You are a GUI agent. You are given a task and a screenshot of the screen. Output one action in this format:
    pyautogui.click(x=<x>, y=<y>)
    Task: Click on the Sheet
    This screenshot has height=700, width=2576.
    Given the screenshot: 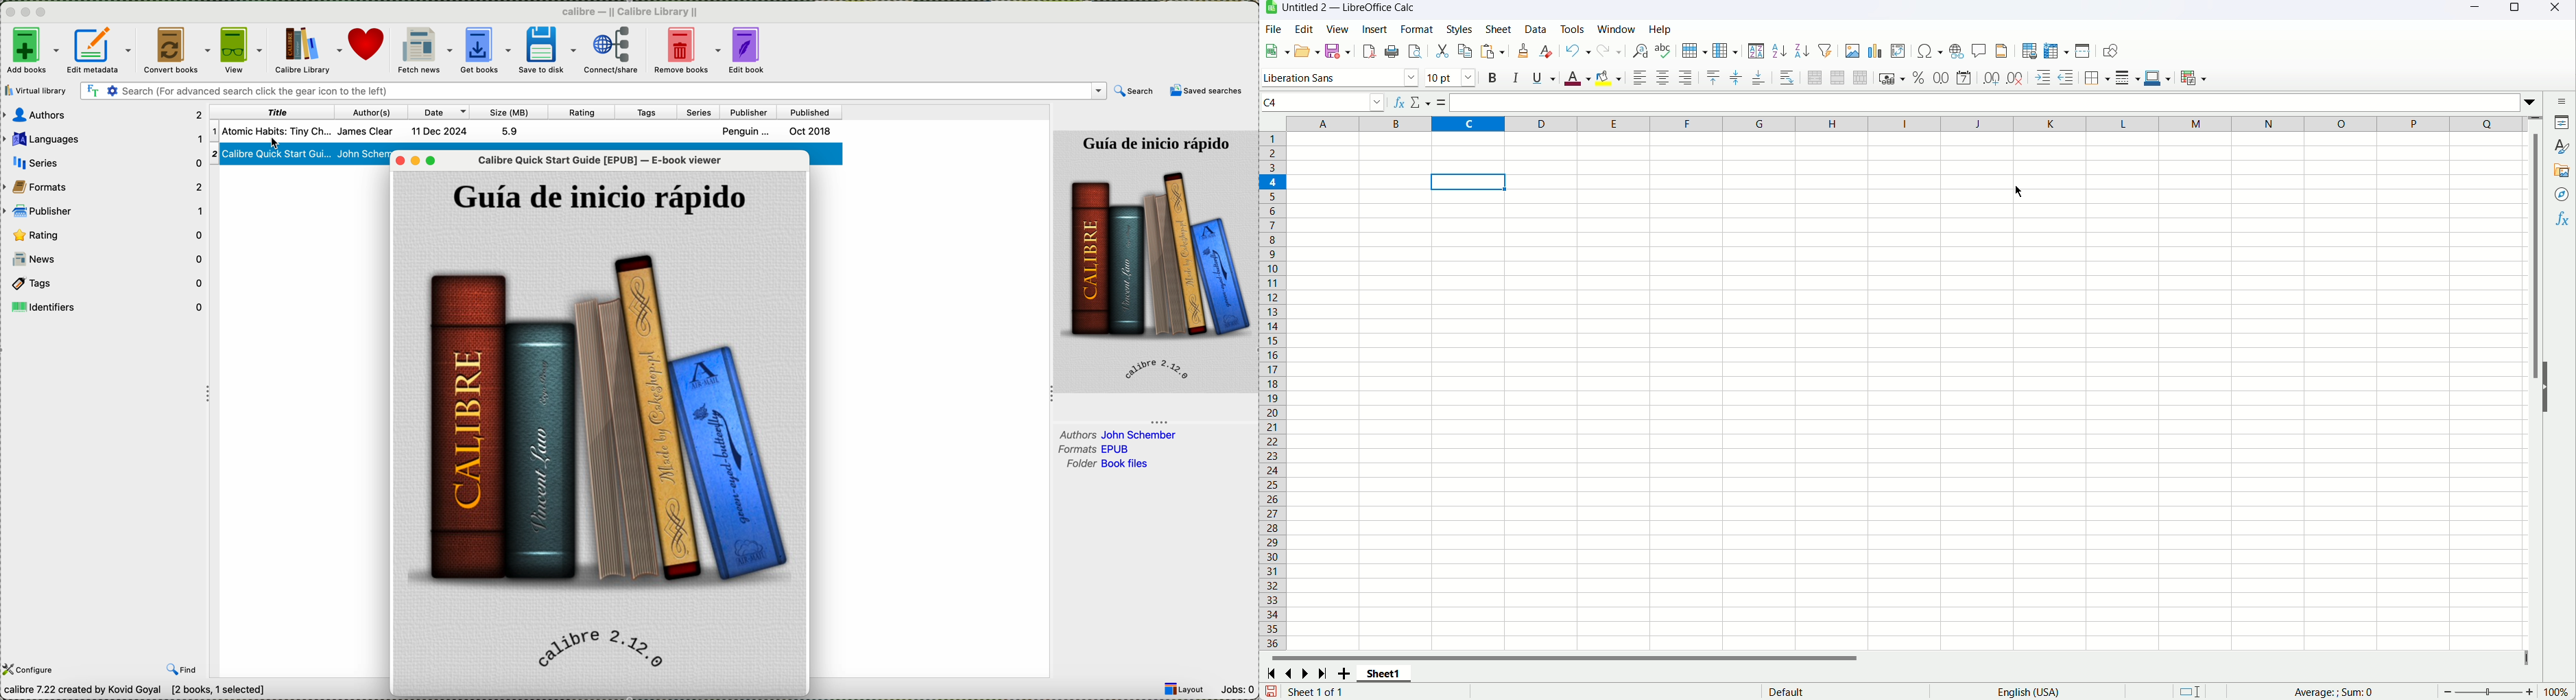 What is the action you would take?
    pyautogui.click(x=1498, y=30)
    